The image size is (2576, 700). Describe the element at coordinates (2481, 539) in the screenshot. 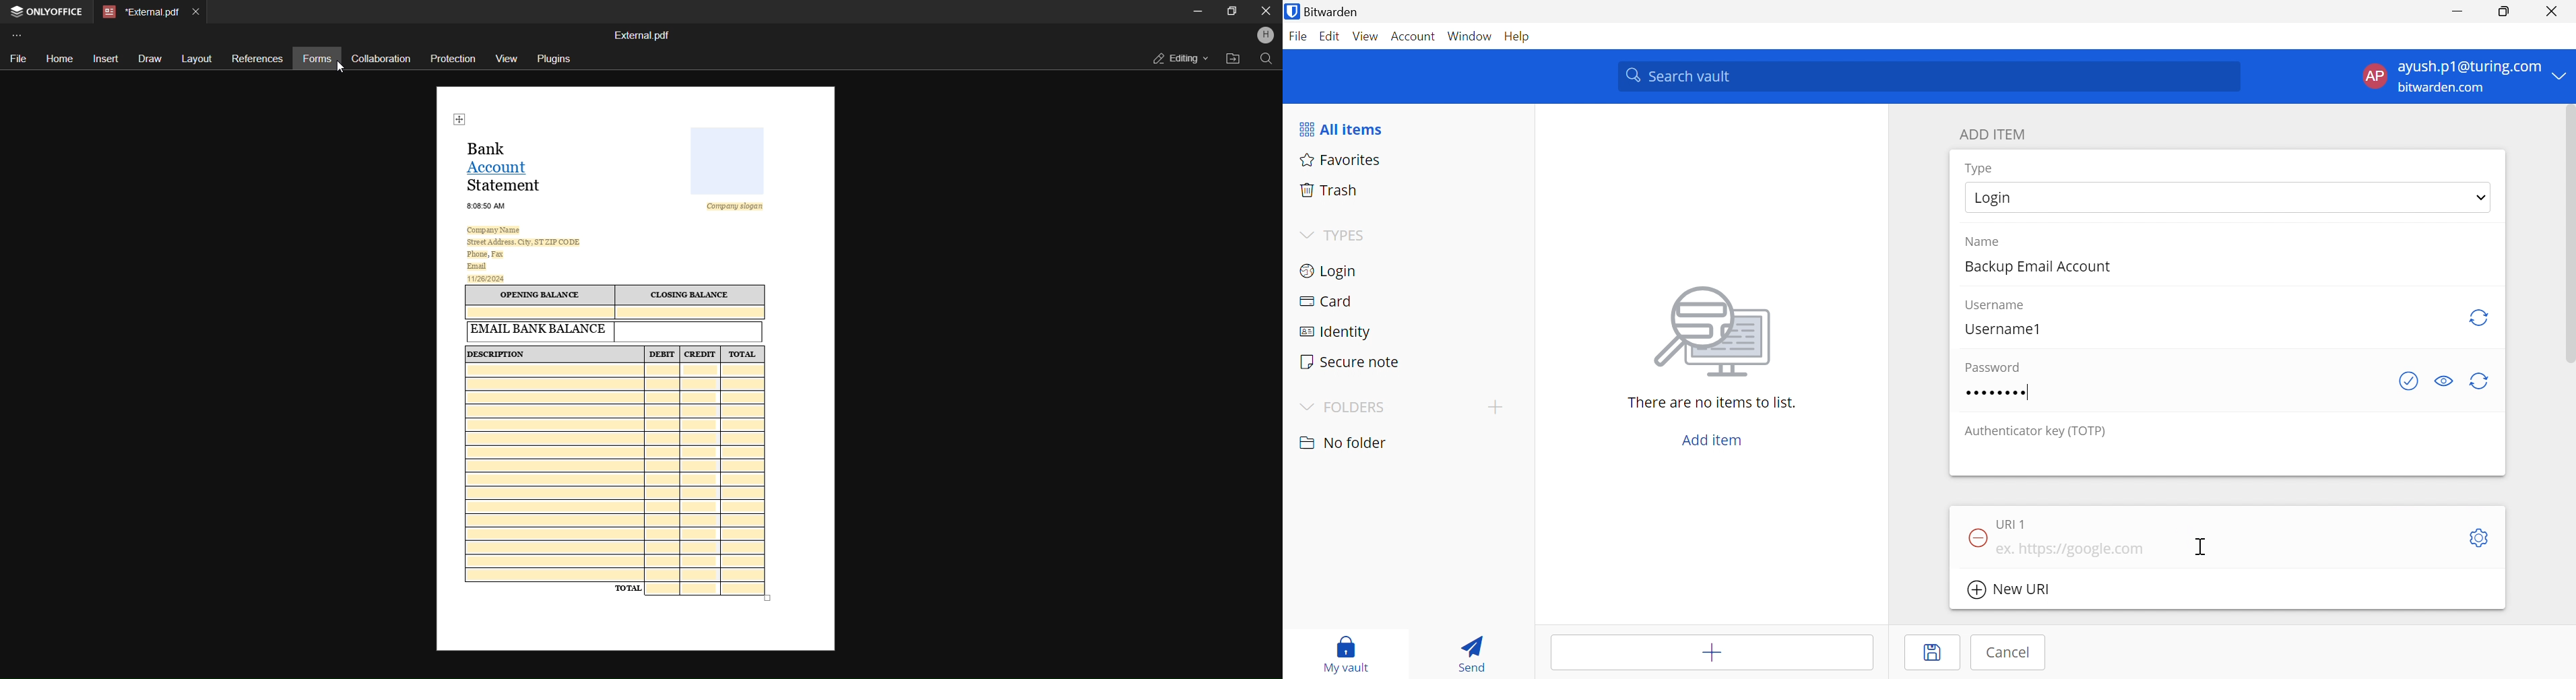

I see `Toggle options` at that location.